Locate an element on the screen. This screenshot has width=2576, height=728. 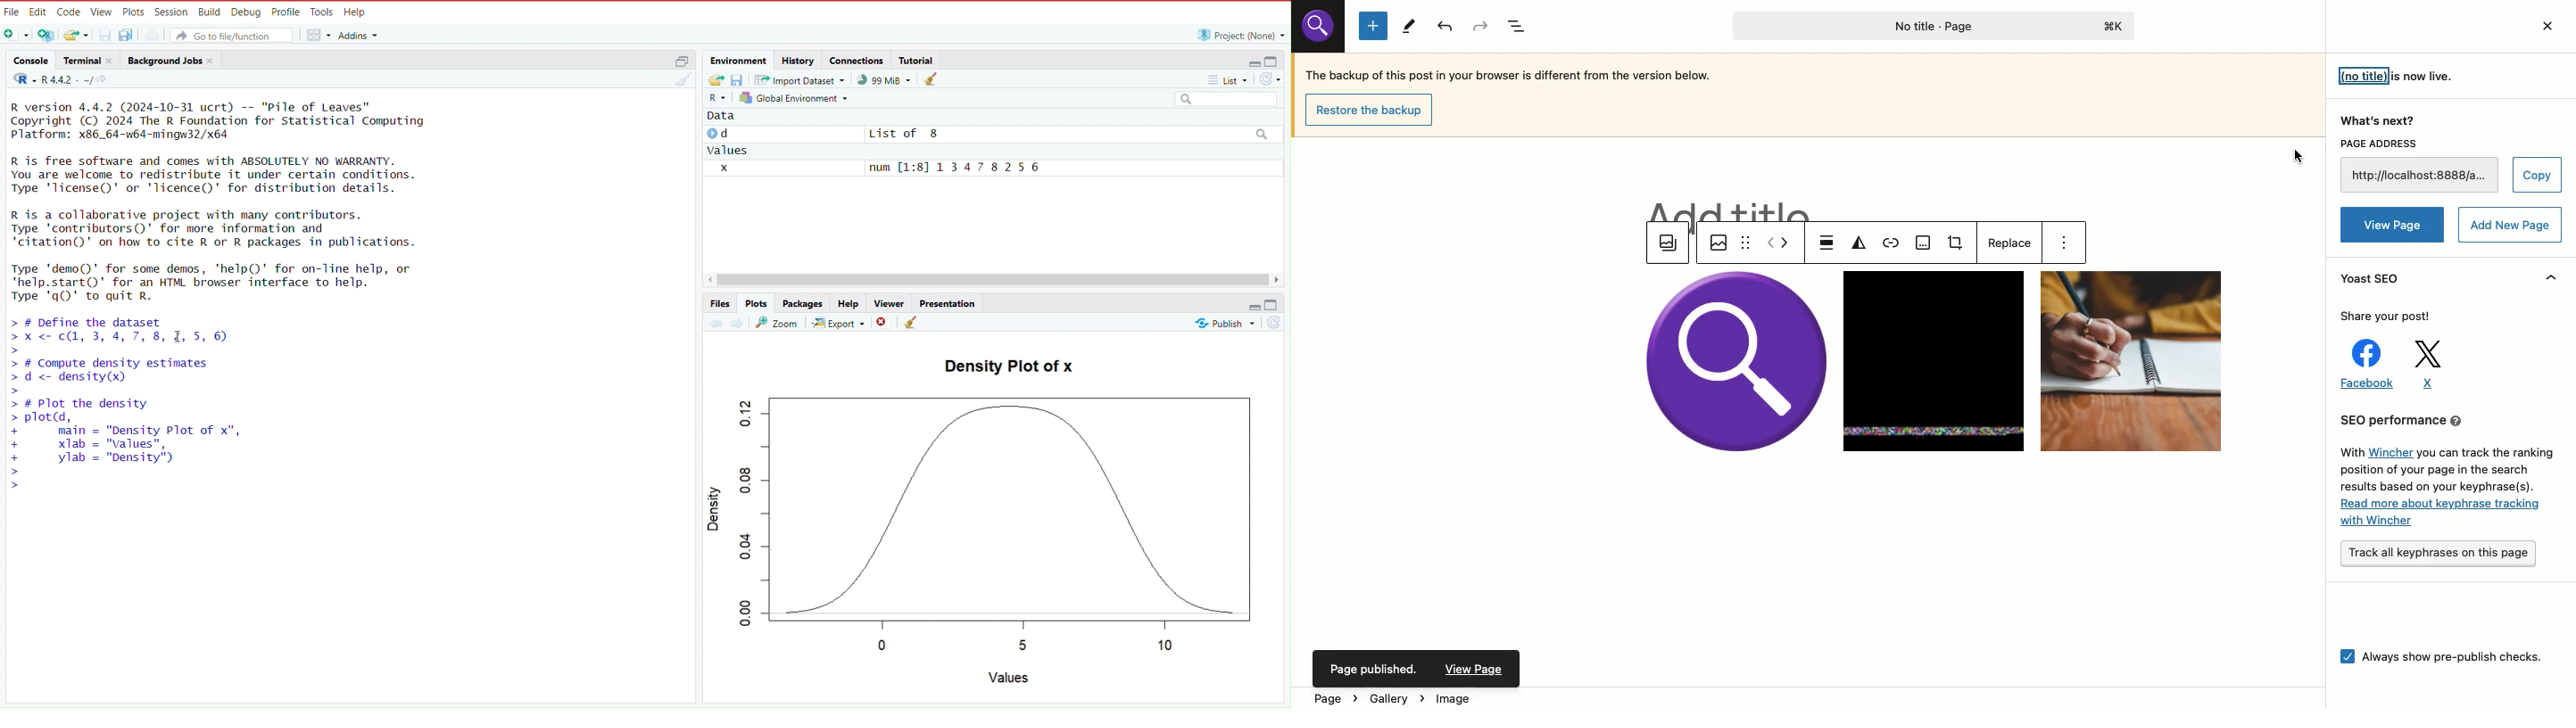
view the current working directory is located at coordinates (106, 80).